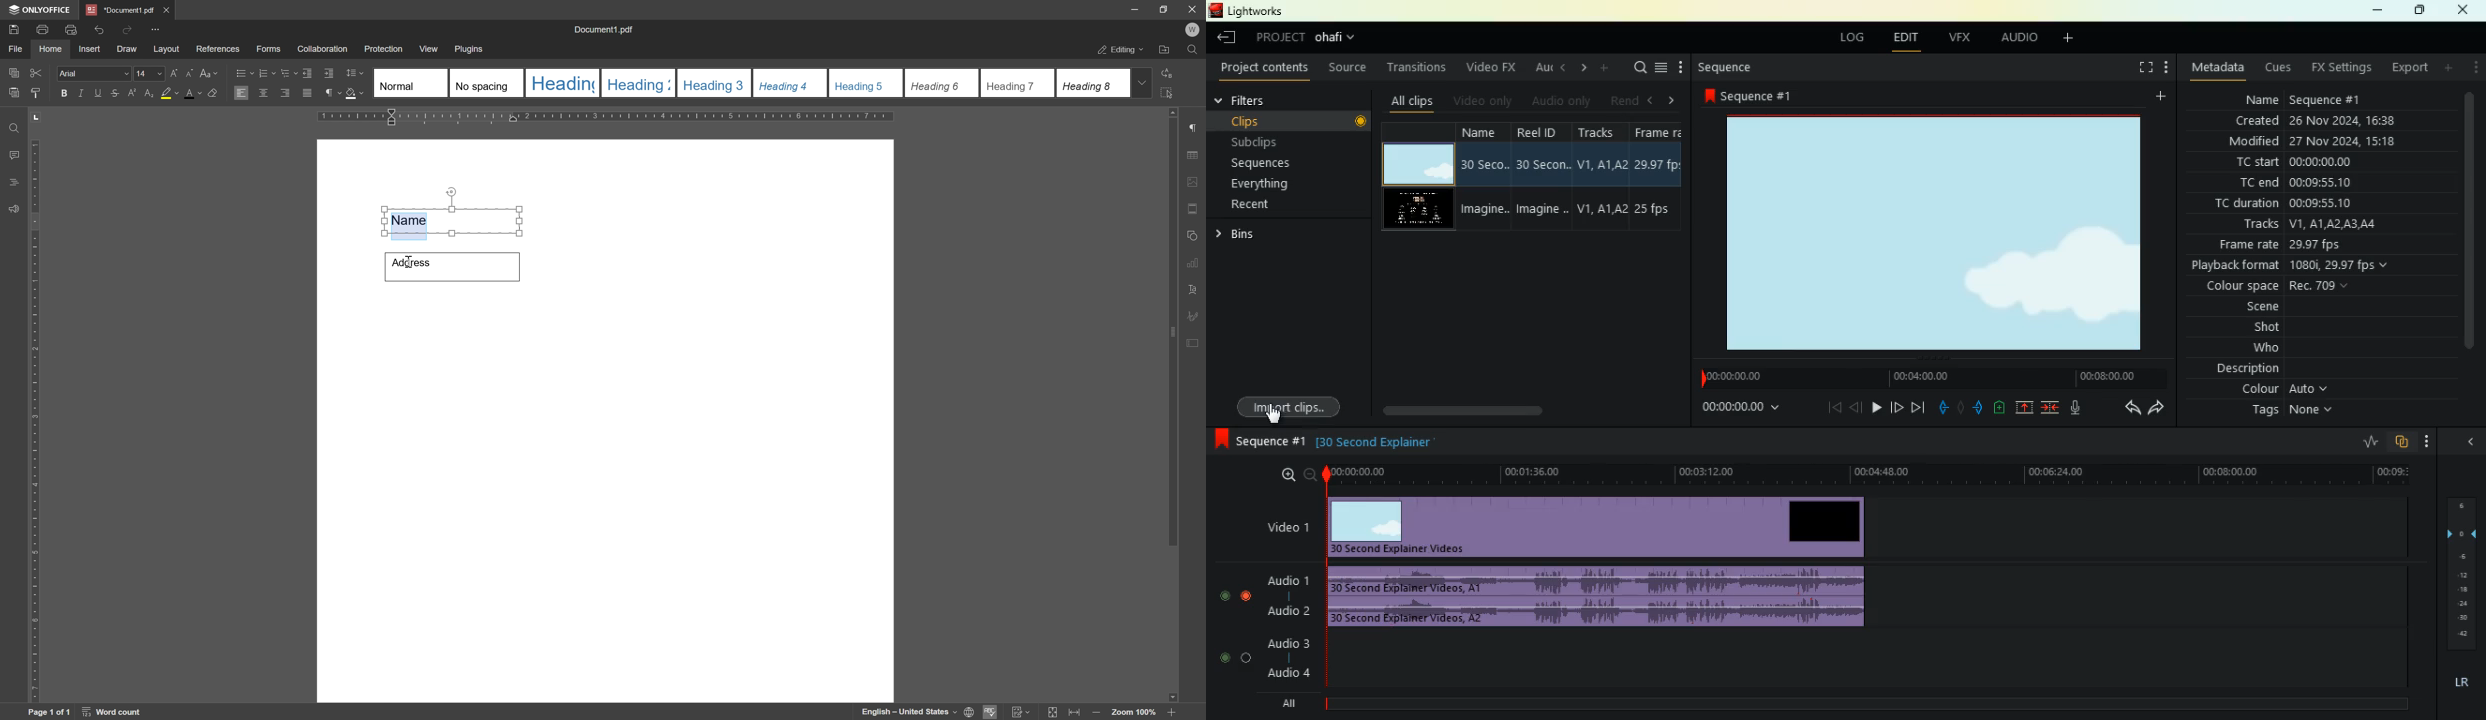  What do you see at coordinates (286, 94) in the screenshot?
I see `Align right` at bounding box center [286, 94].